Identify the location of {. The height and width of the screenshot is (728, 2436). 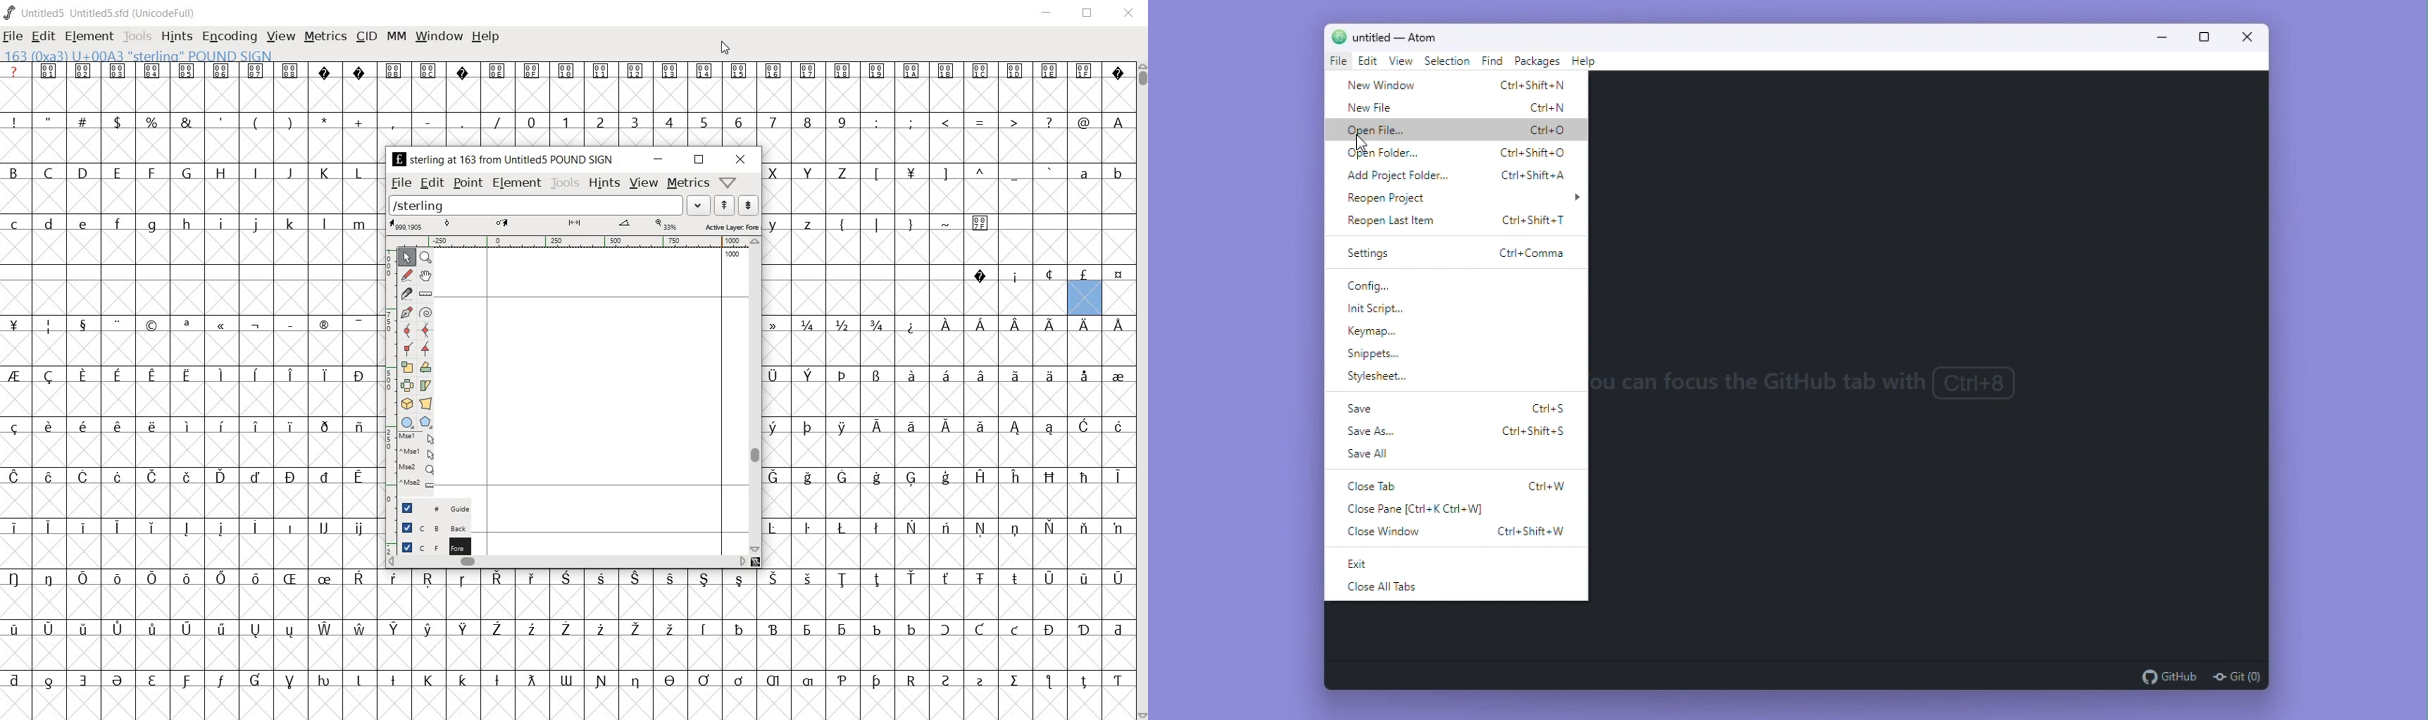
(842, 224).